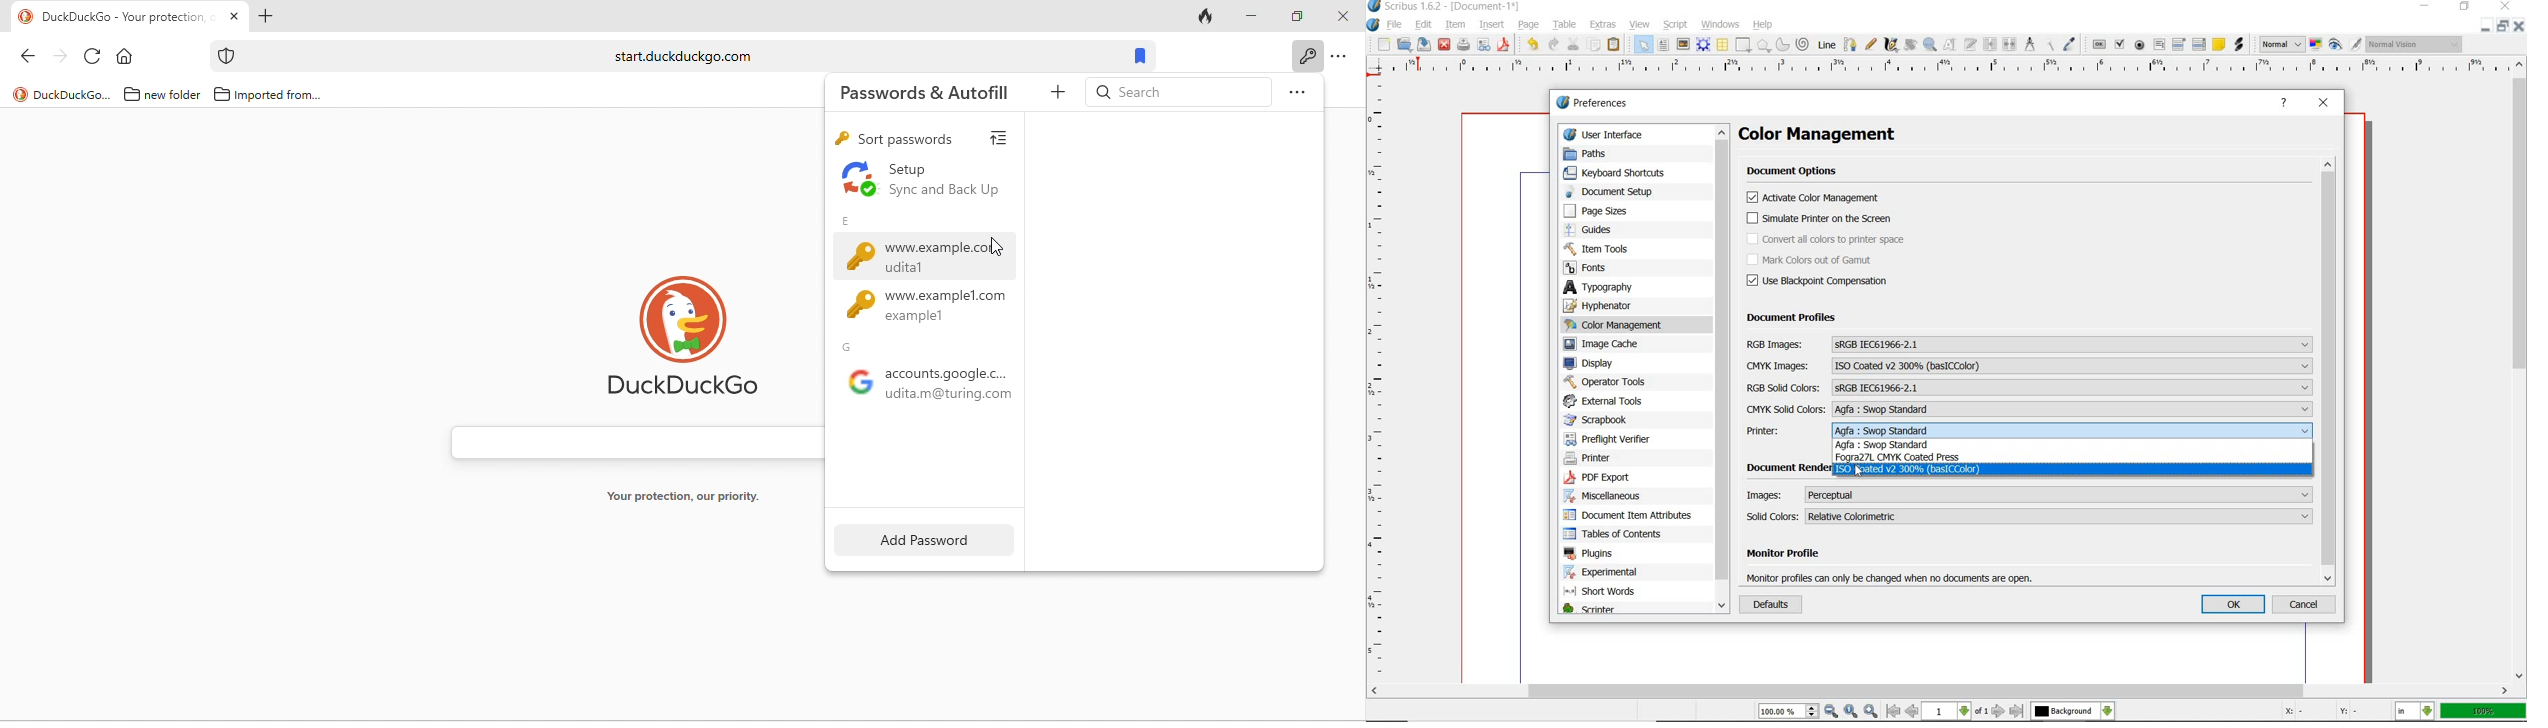 The image size is (2548, 728). I want to click on eye dropper, so click(2071, 44).